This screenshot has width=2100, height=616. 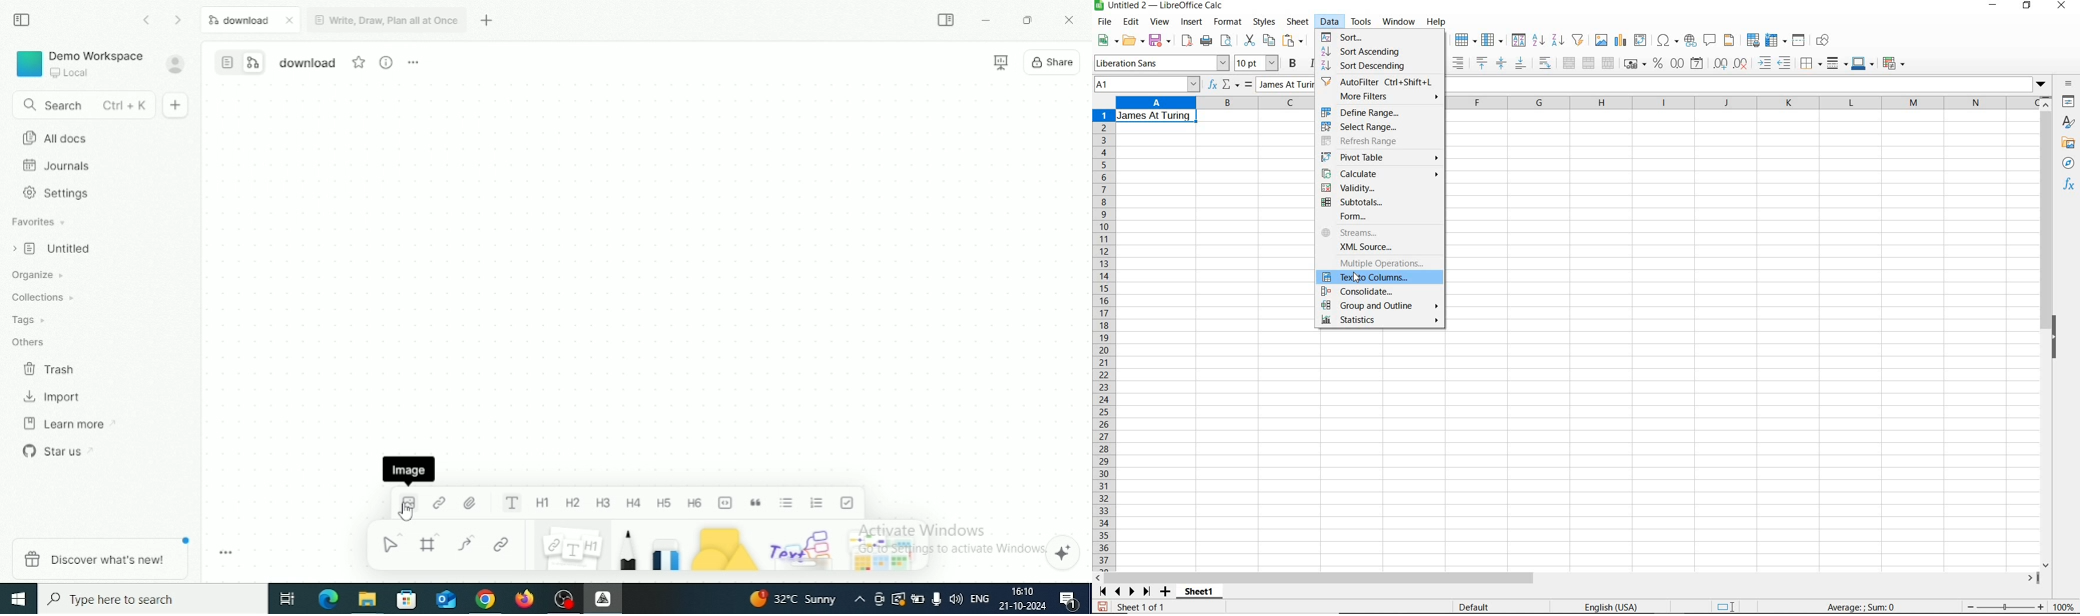 What do you see at coordinates (1752, 40) in the screenshot?
I see `define print area` at bounding box center [1752, 40].